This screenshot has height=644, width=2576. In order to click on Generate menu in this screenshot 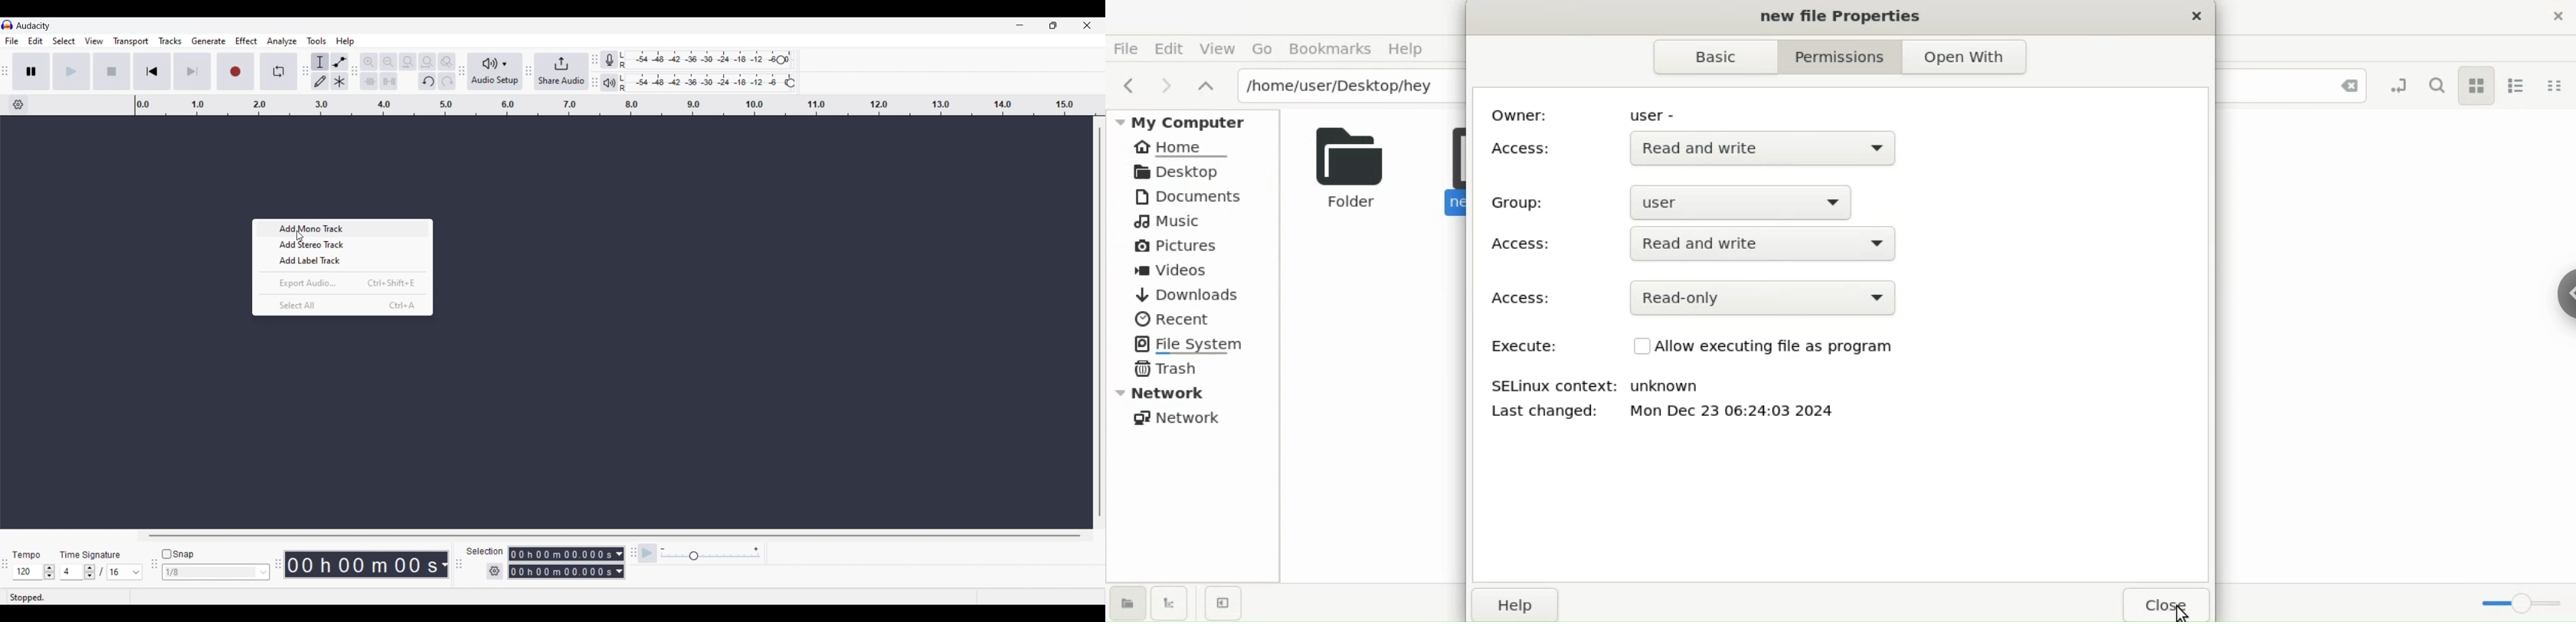, I will do `click(208, 41)`.